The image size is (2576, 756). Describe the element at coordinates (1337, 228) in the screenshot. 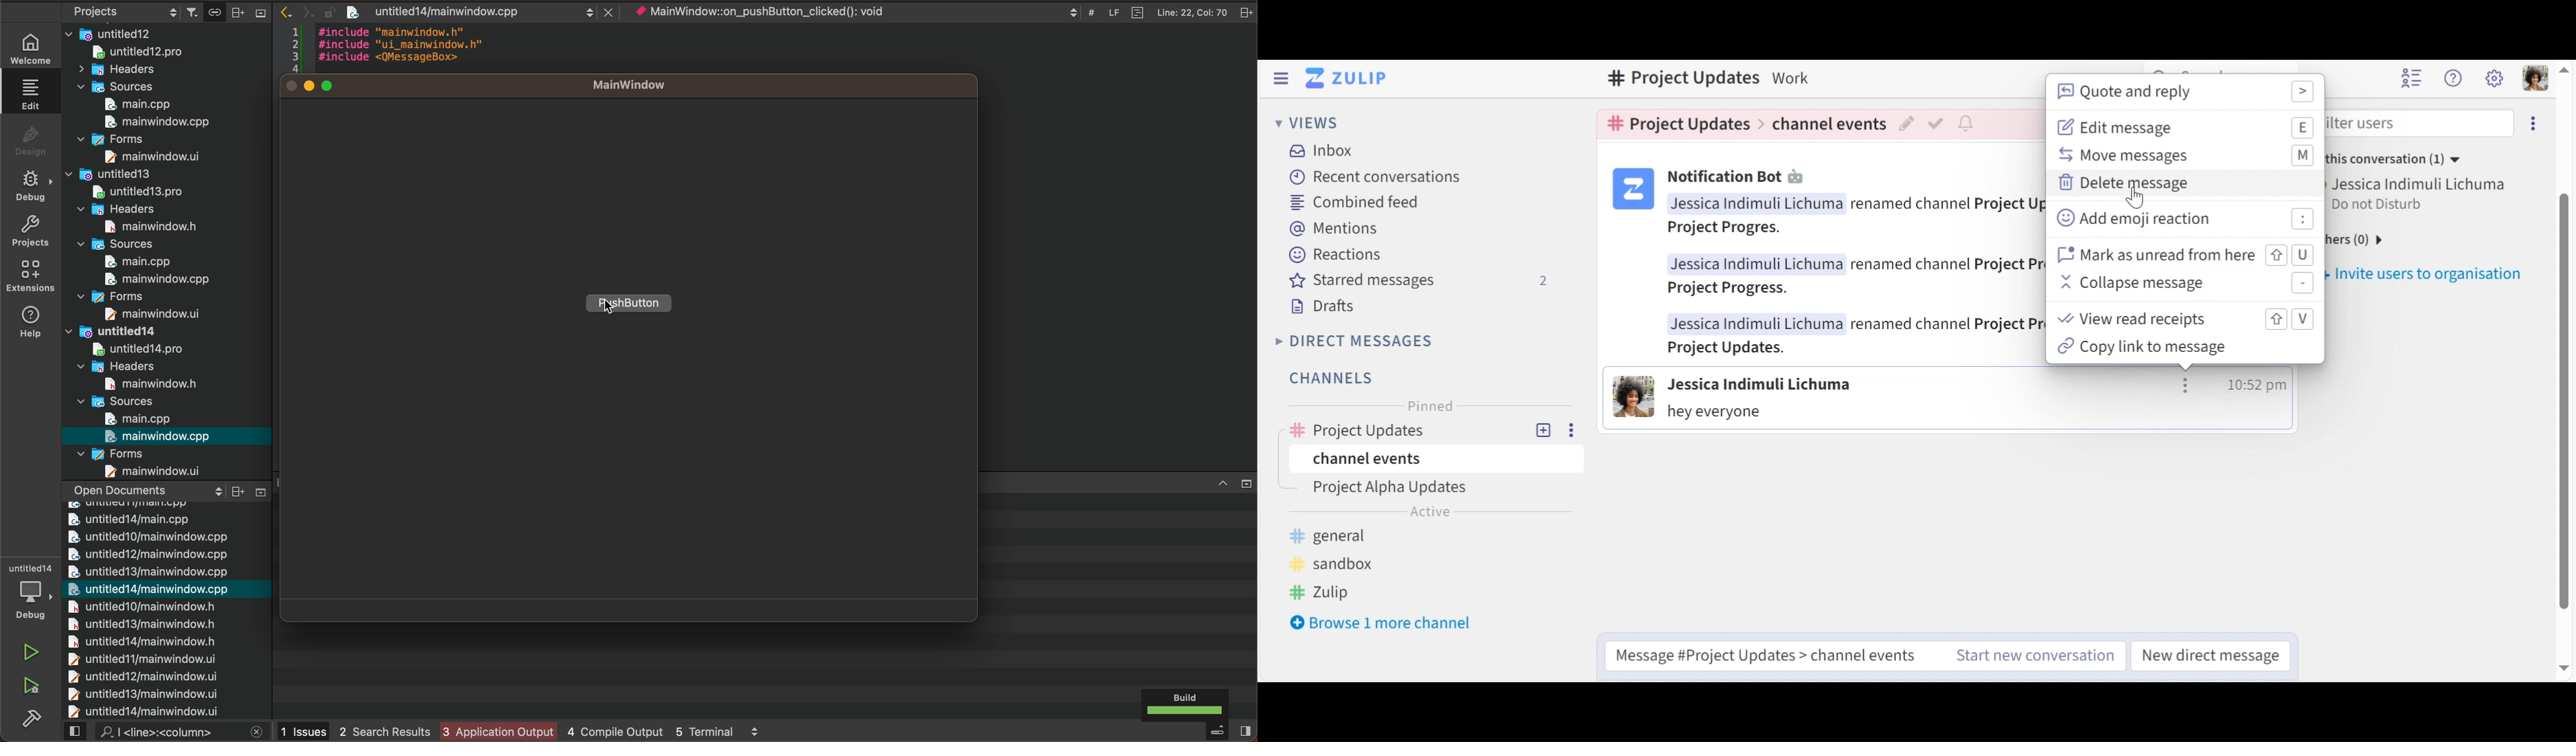

I see `Mentions` at that location.